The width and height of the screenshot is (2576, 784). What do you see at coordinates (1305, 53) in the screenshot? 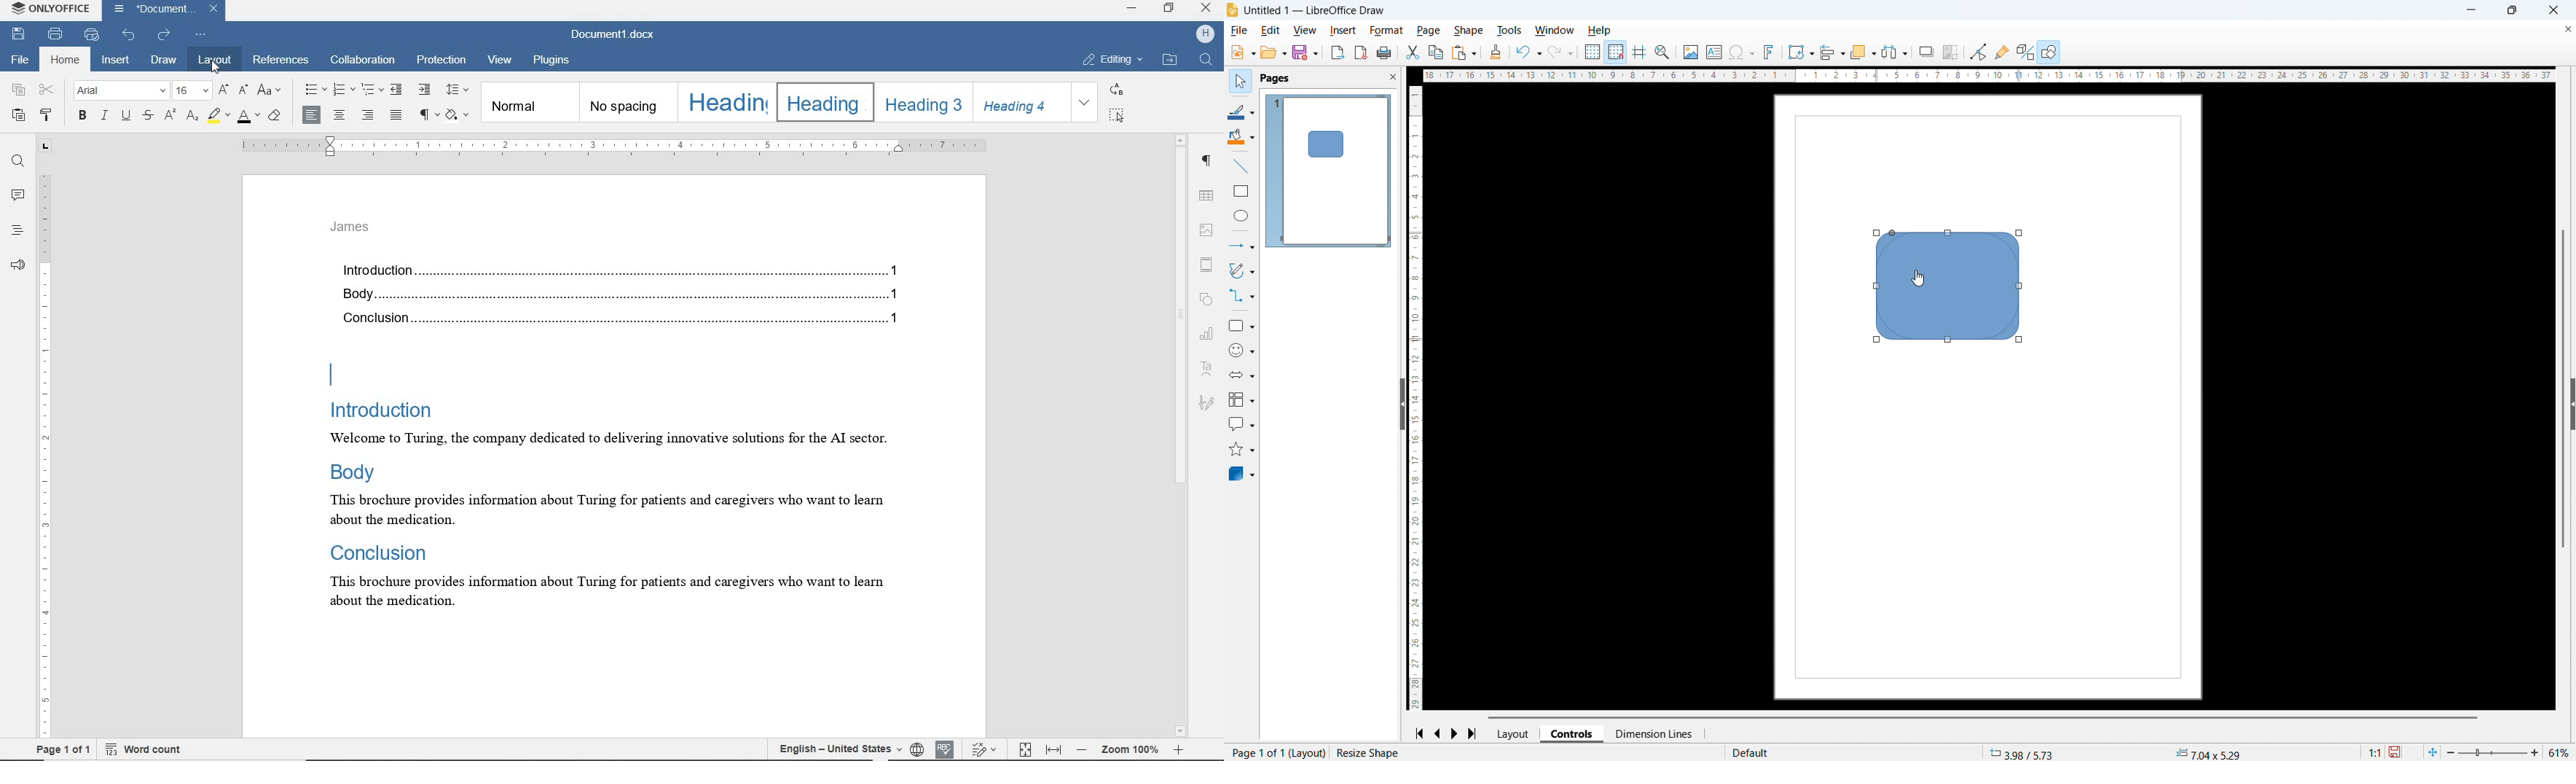
I see `save ` at bounding box center [1305, 53].